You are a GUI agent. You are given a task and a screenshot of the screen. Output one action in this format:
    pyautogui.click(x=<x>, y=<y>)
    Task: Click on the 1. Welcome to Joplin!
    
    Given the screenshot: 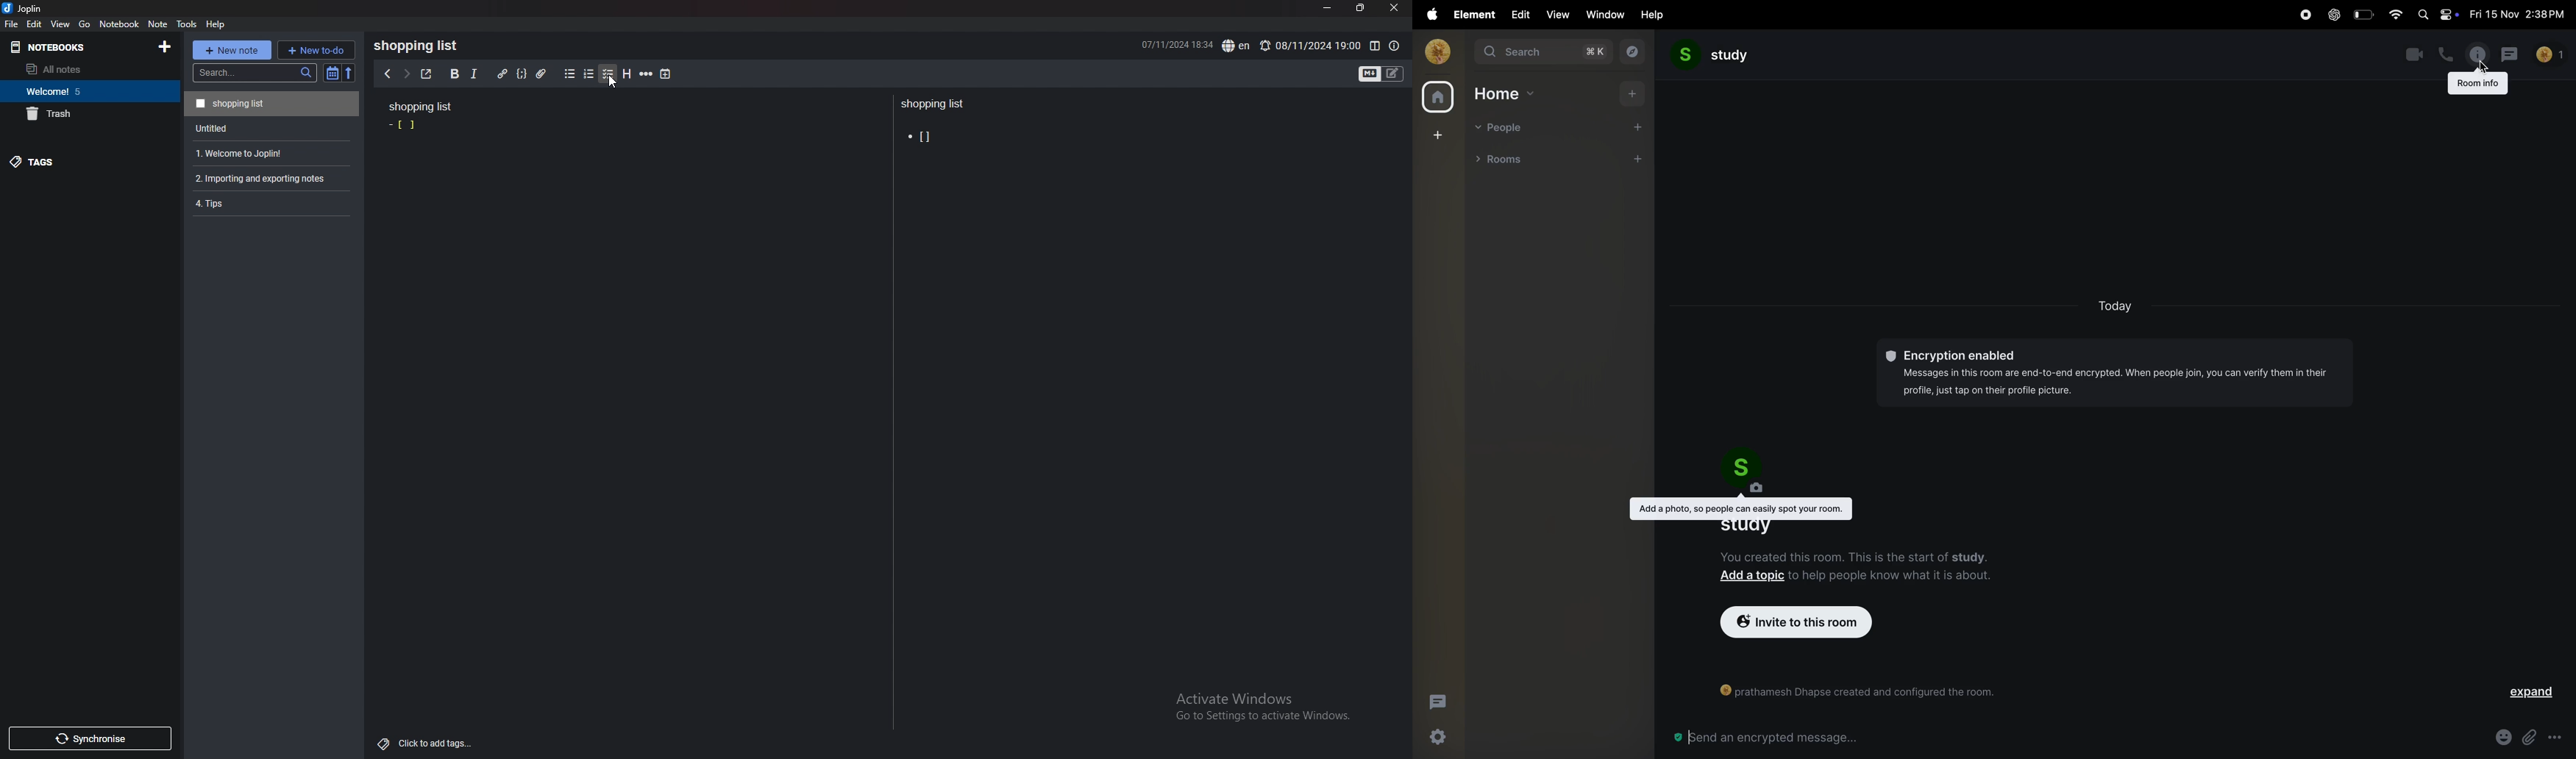 What is the action you would take?
    pyautogui.click(x=268, y=152)
    